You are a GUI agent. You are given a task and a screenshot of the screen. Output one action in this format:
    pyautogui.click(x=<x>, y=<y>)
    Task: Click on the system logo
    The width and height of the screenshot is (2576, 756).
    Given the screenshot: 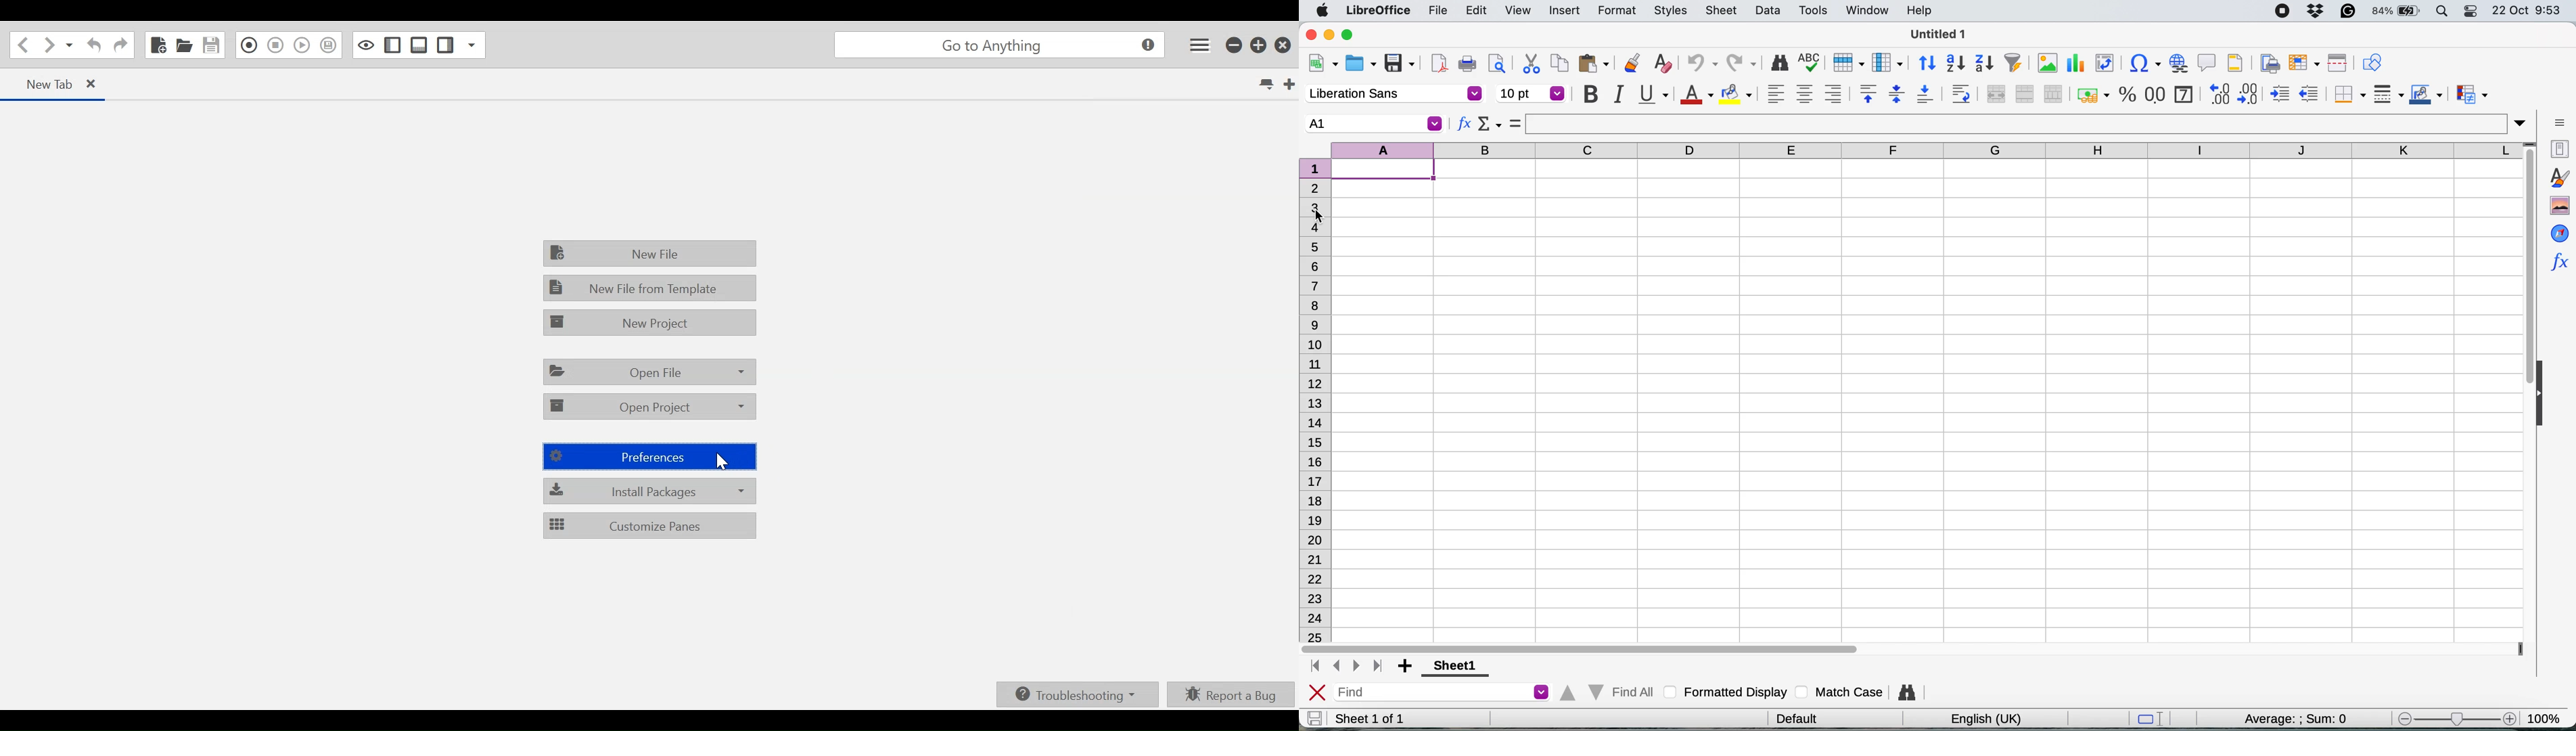 What is the action you would take?
    pyautogui.click(x=1325, y=11)
    